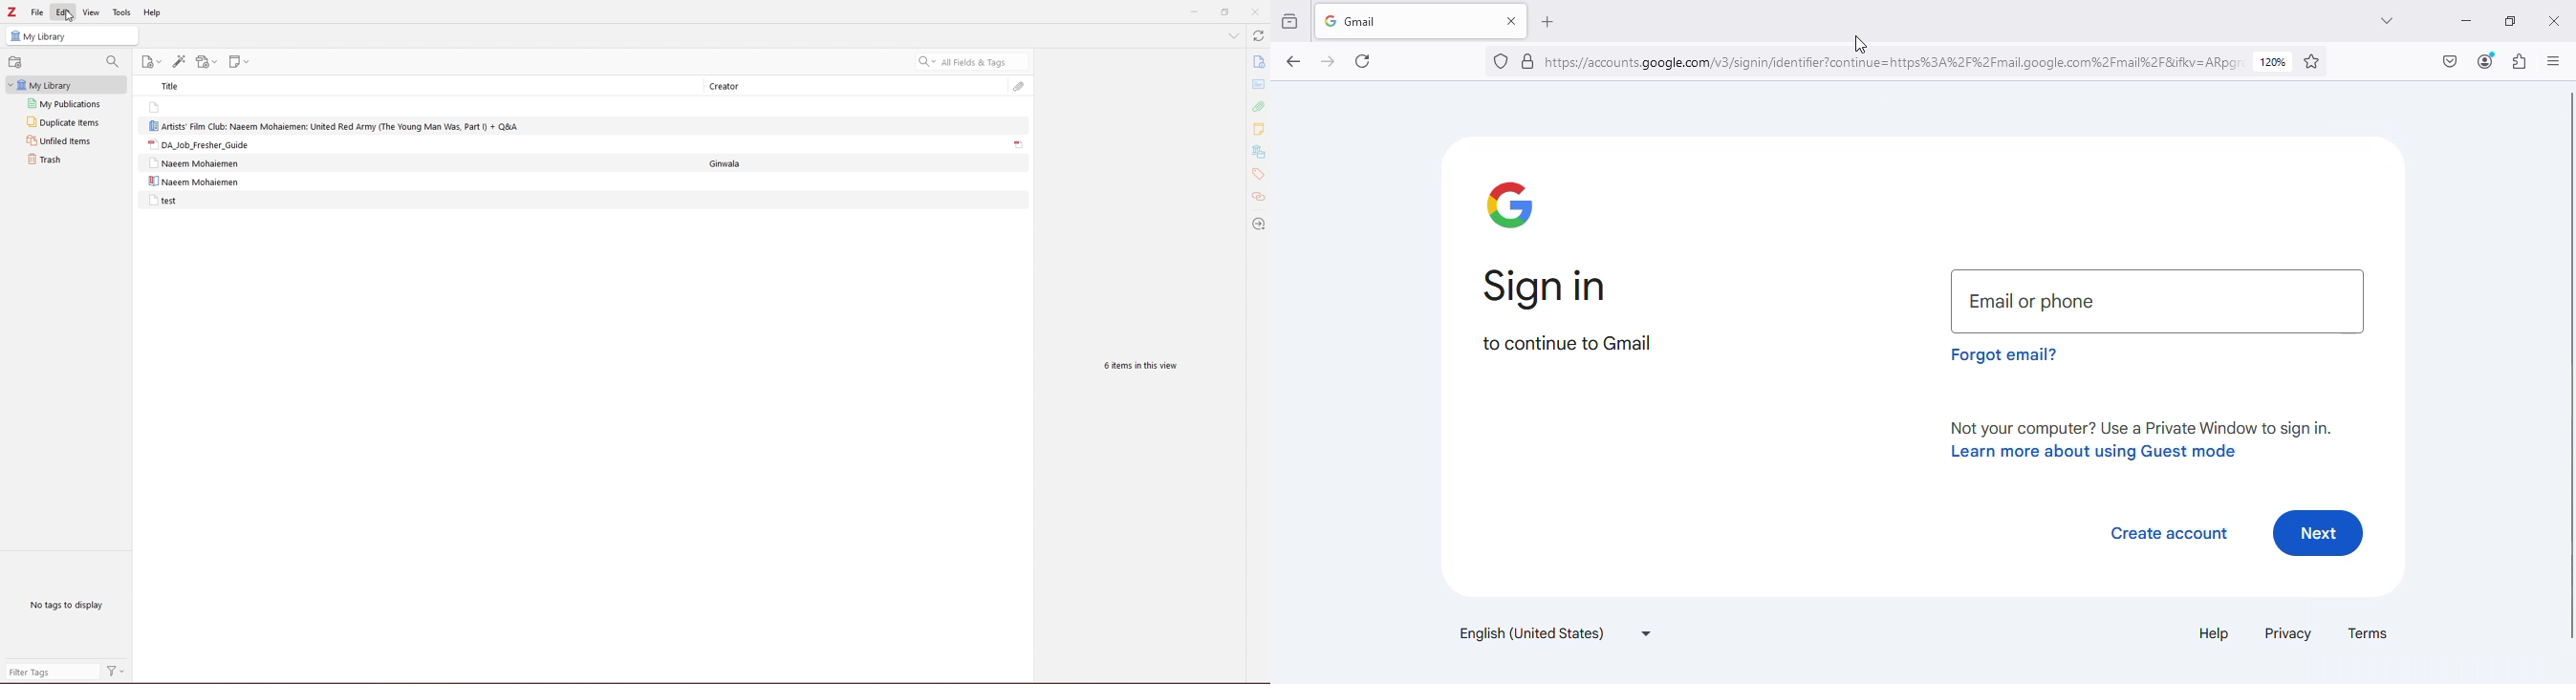  Describe the element at coordinates (91, 12) in the screenshot. I see `view` at that location.